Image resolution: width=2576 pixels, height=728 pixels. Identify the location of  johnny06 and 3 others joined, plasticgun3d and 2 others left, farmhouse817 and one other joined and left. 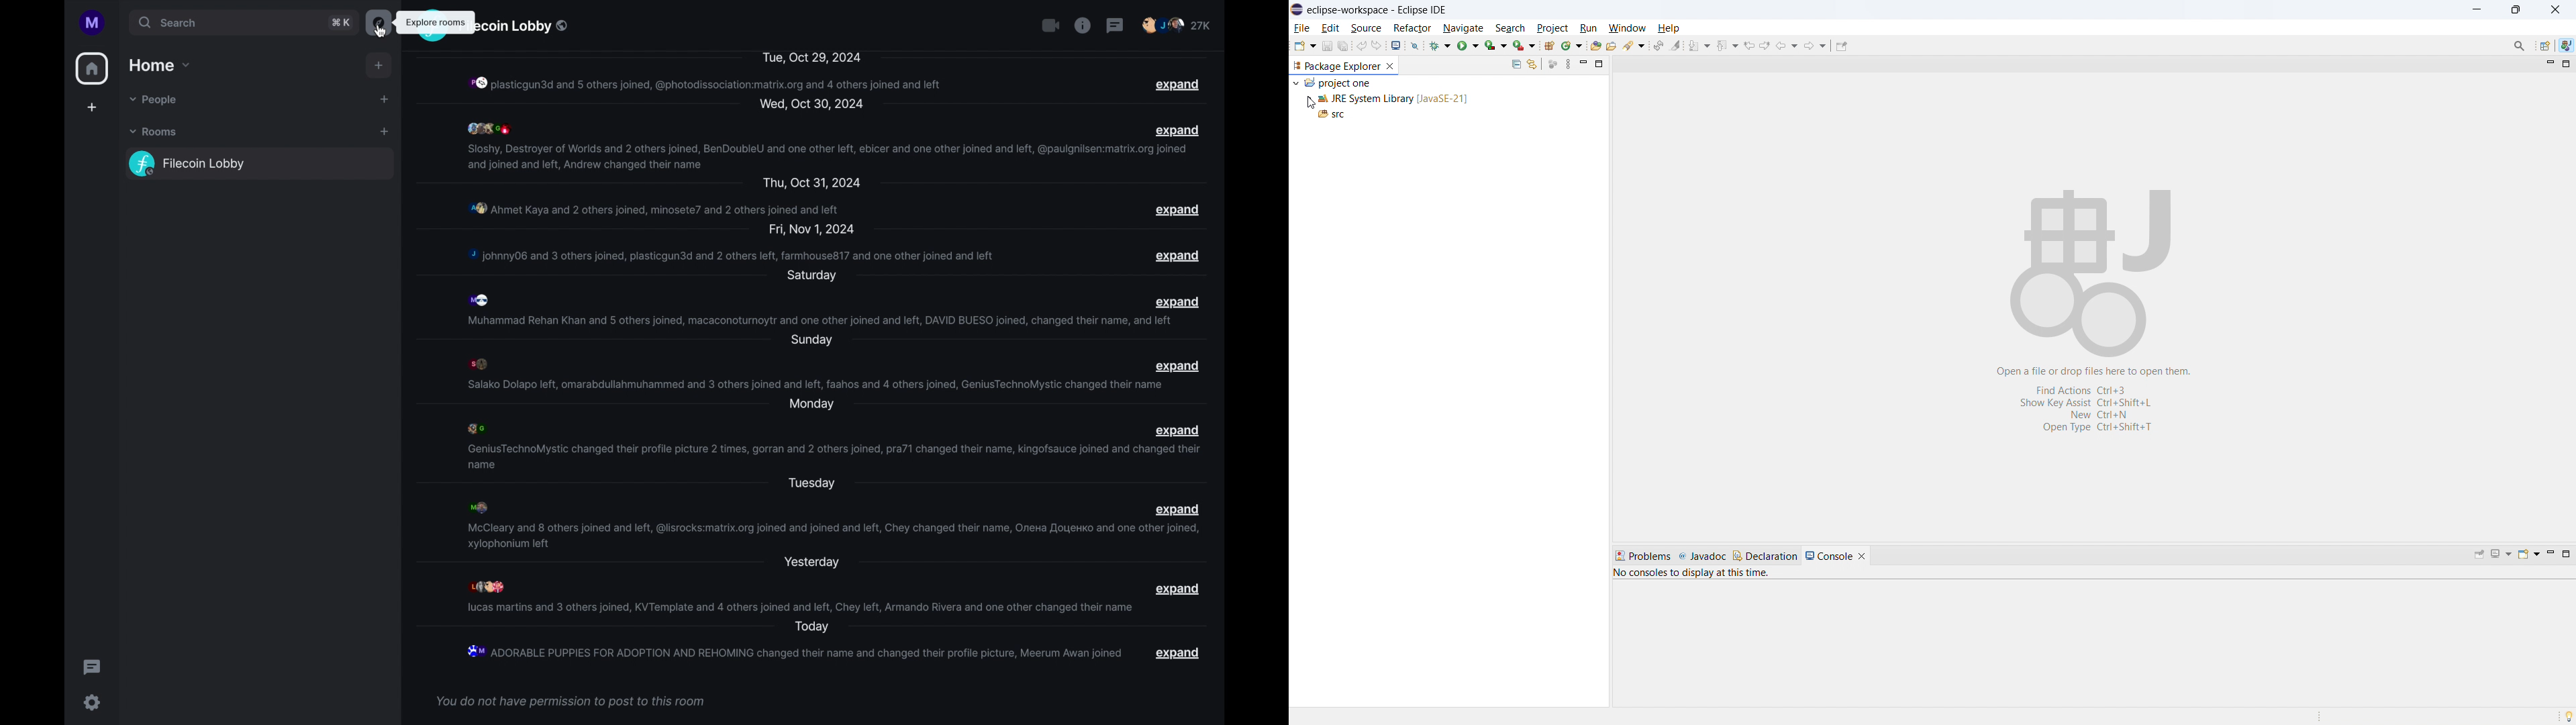
(737, 256).